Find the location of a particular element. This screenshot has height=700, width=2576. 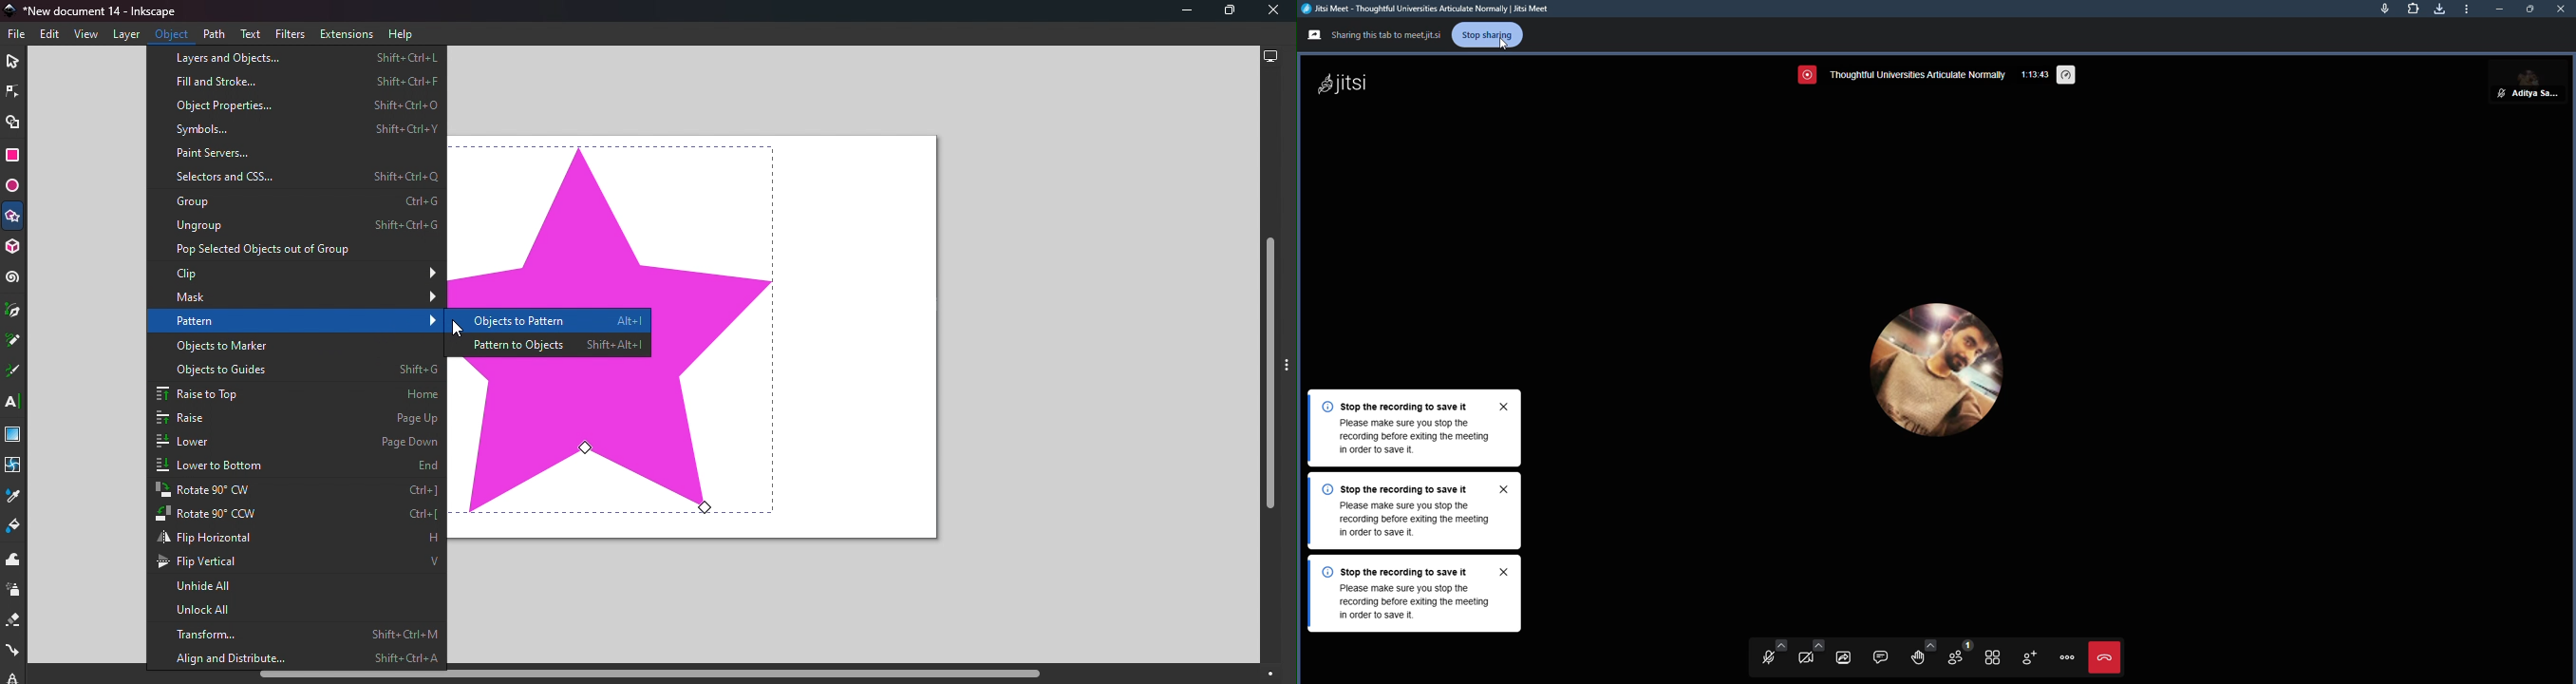

Layers is located at coordinates (125, 35).